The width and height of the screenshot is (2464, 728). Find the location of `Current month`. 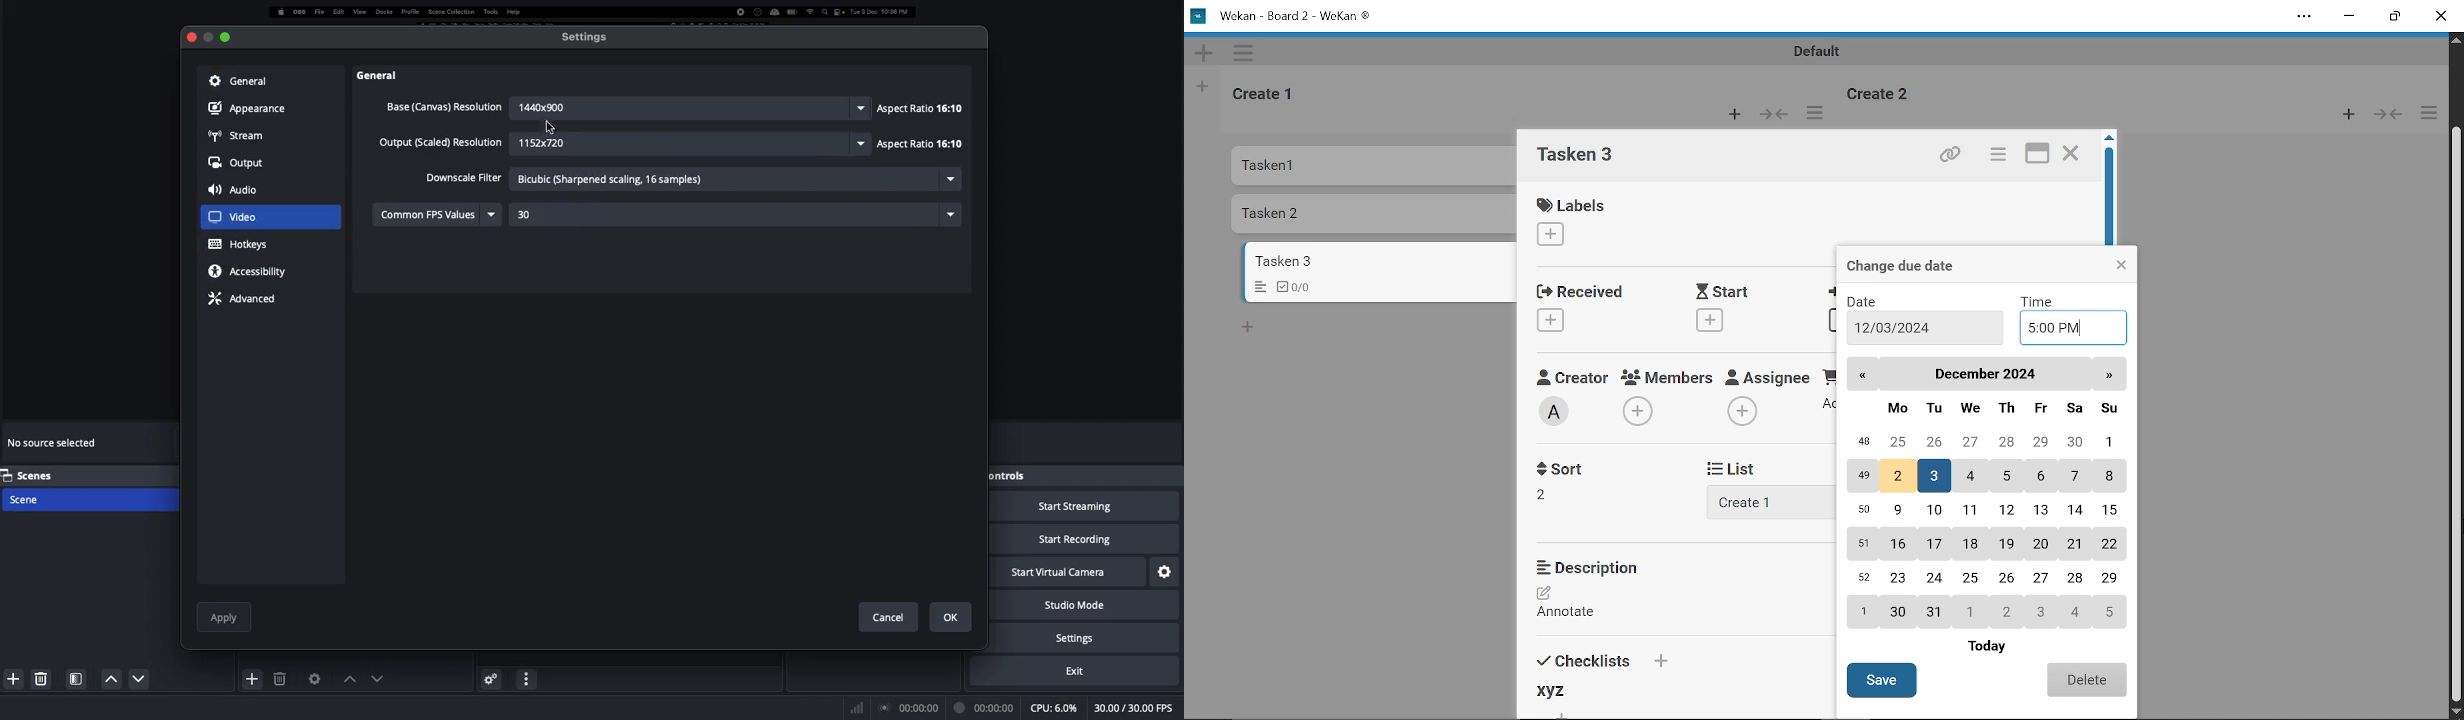

Current month is located at coordinates (1984, 374).